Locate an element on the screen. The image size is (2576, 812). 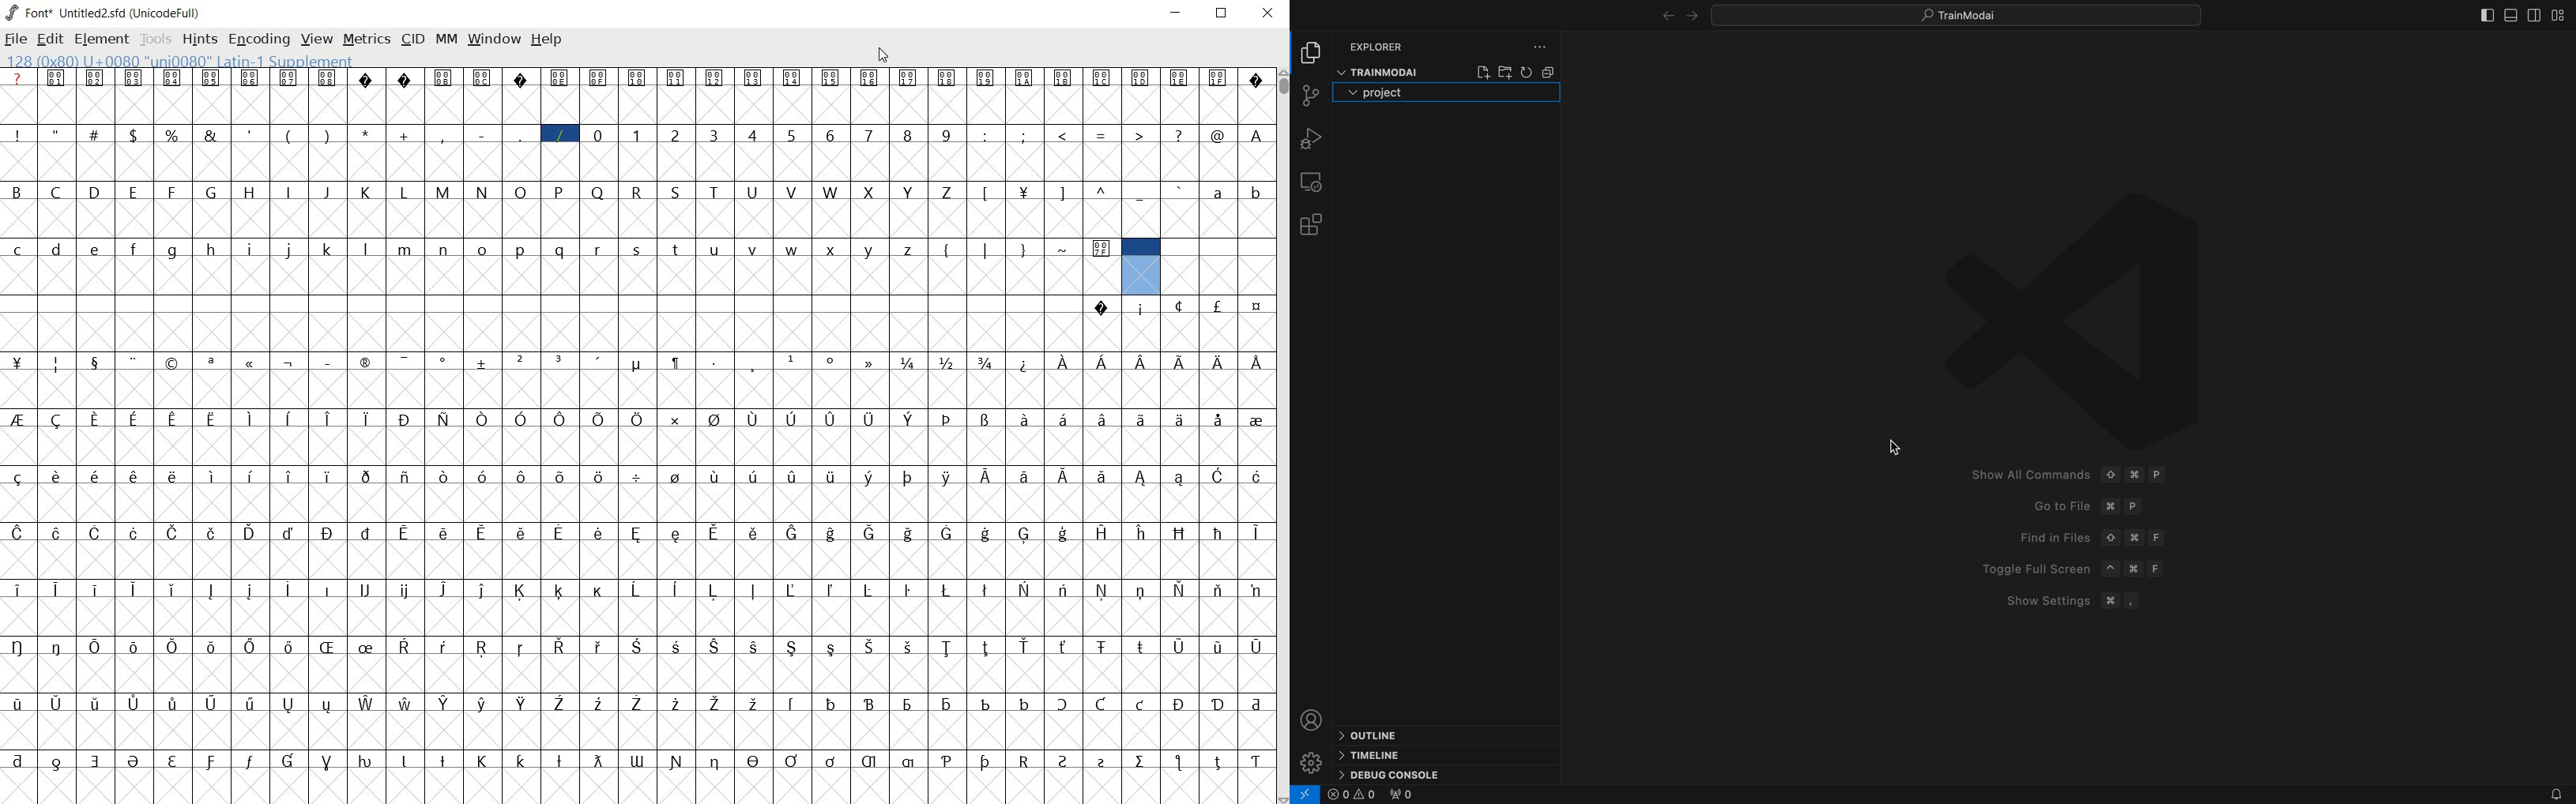
Symbol is located at coordinates (135, 702).